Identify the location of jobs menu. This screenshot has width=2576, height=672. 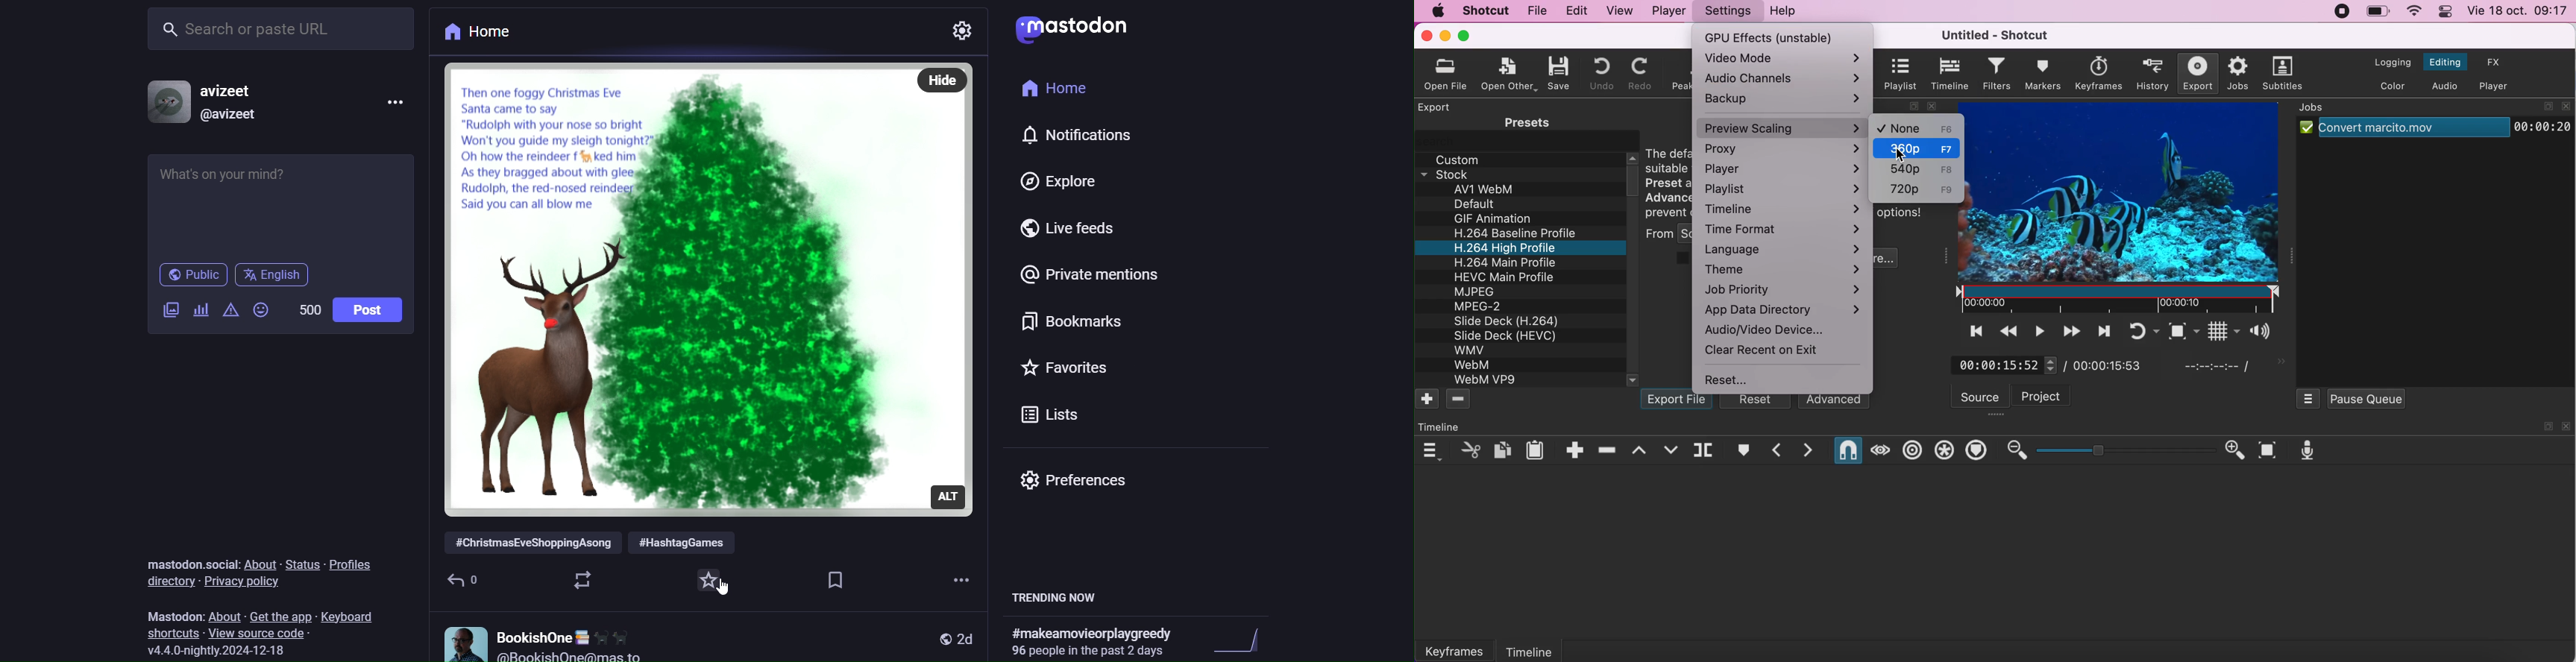
(2309, 397).